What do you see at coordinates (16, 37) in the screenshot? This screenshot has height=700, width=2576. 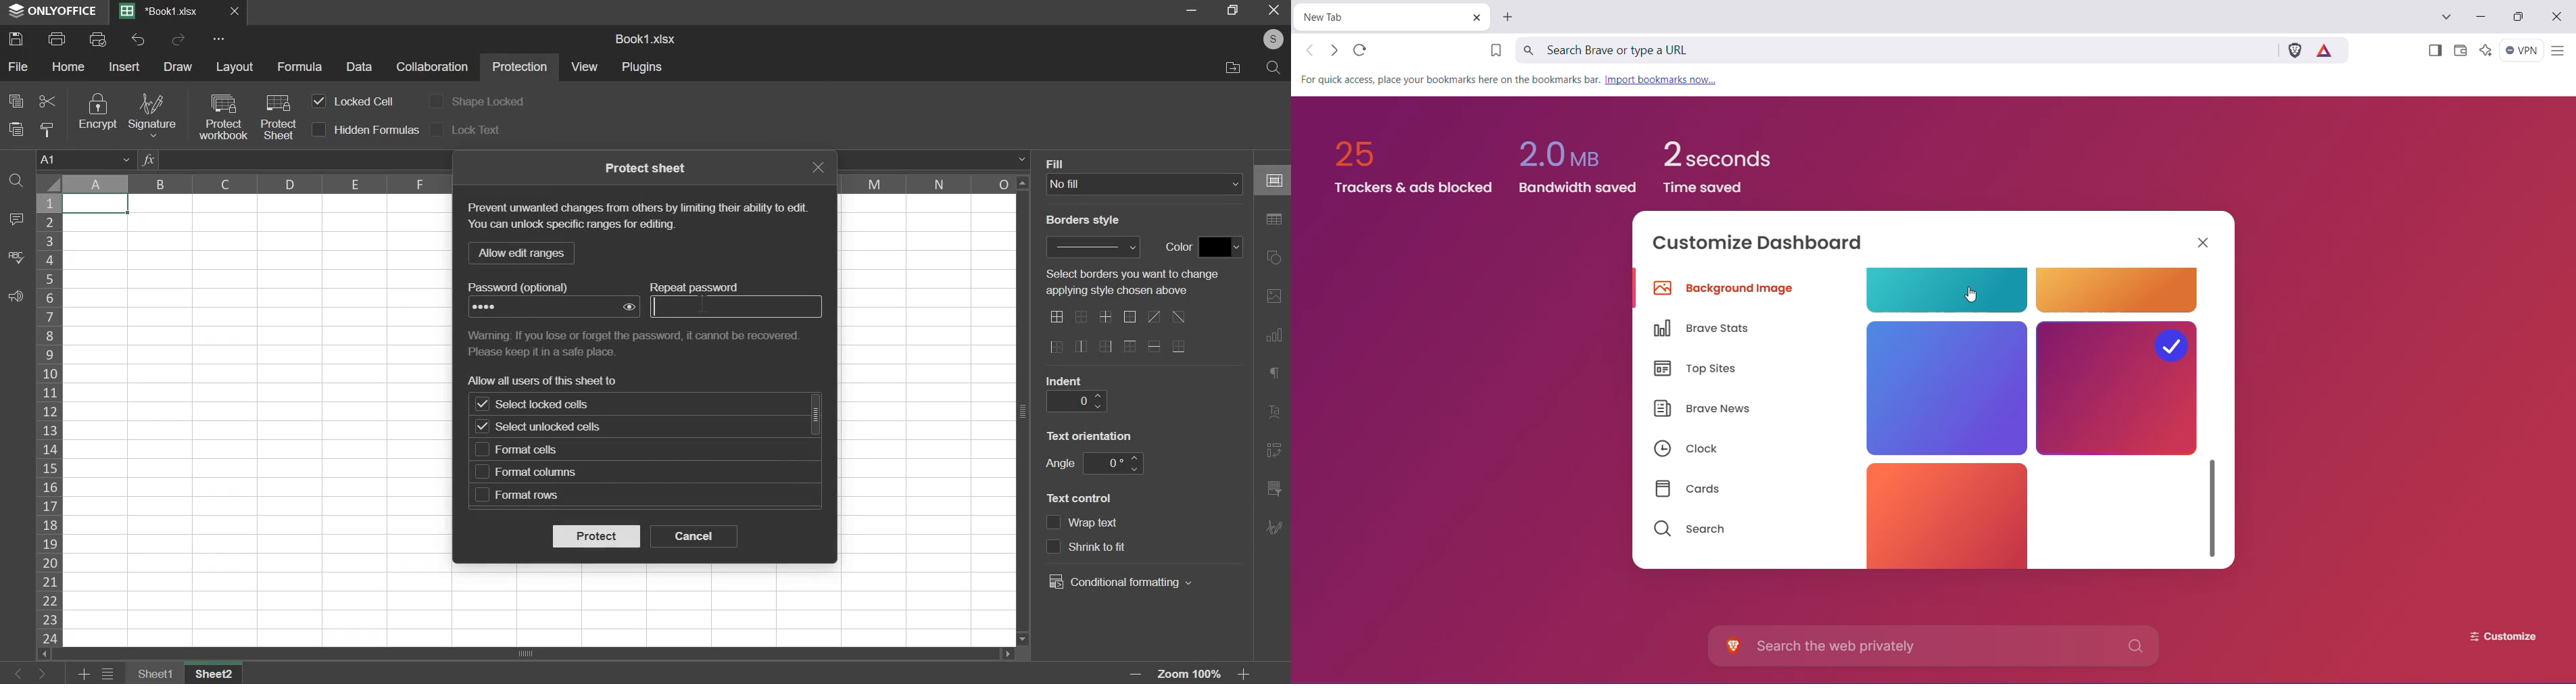 I see `save` at bounding box center [16, 37].